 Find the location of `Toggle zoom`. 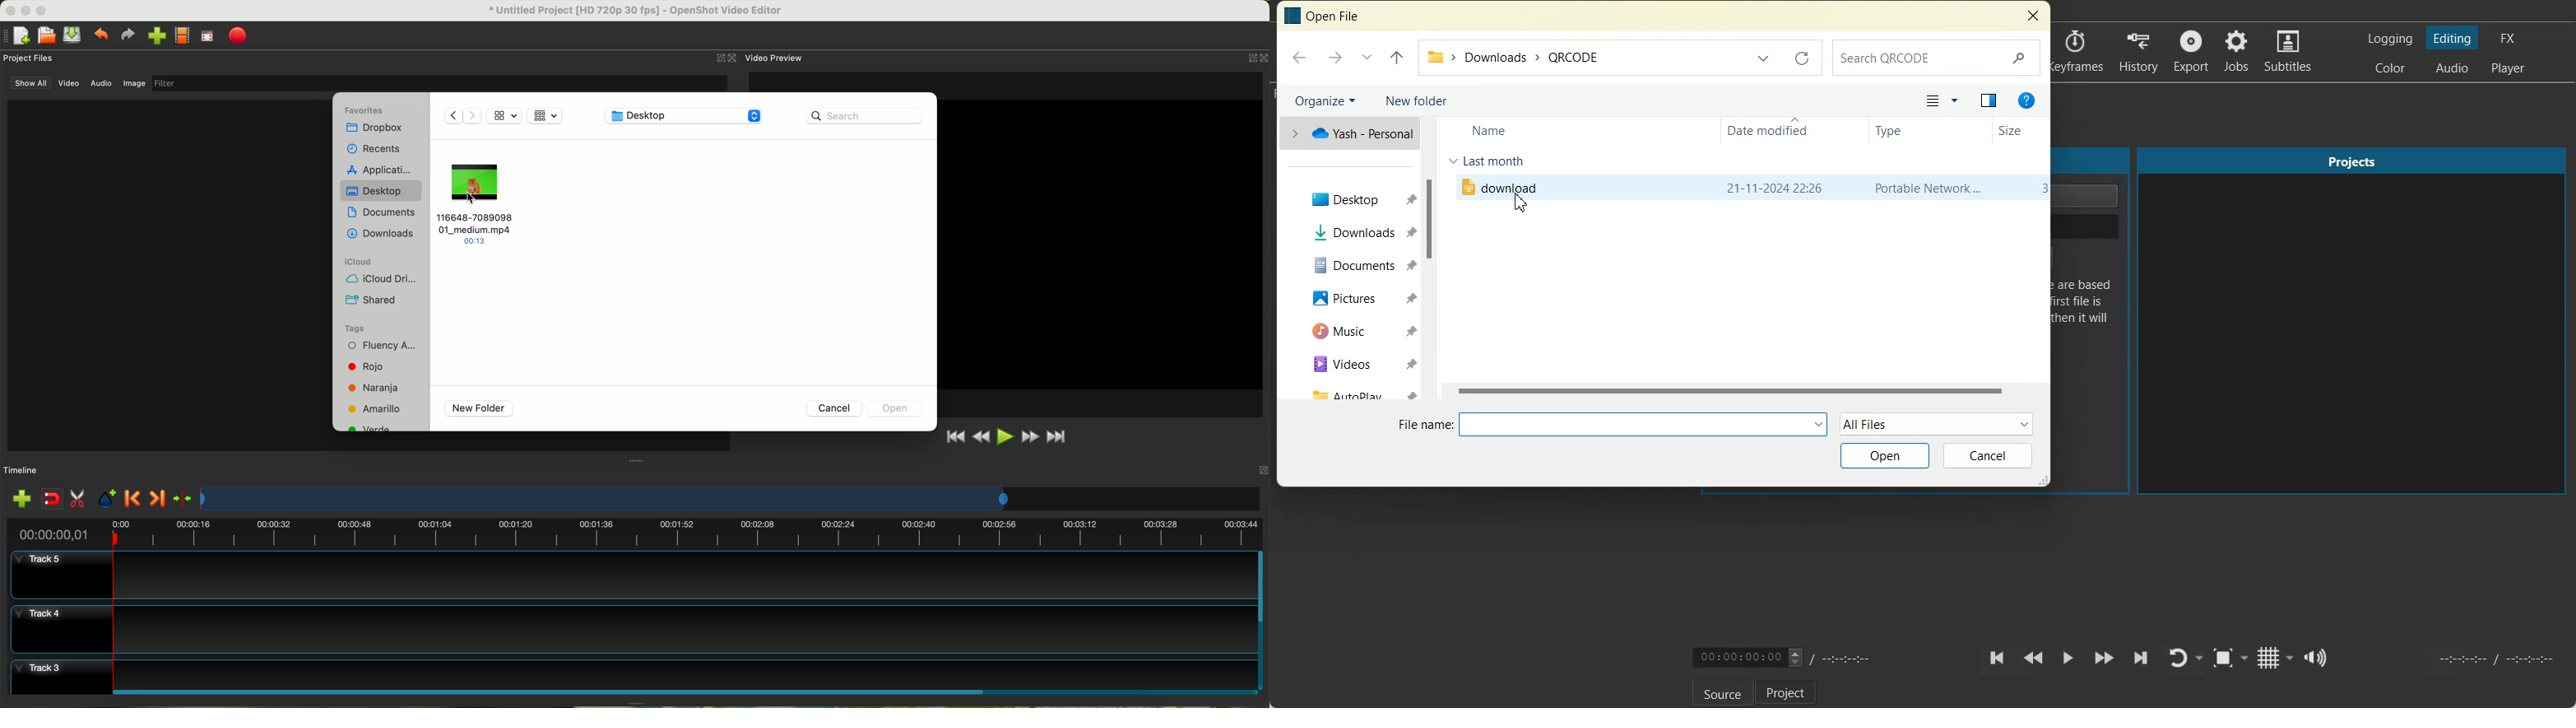

Toggle zoom is located at coordinates (2230, 658).